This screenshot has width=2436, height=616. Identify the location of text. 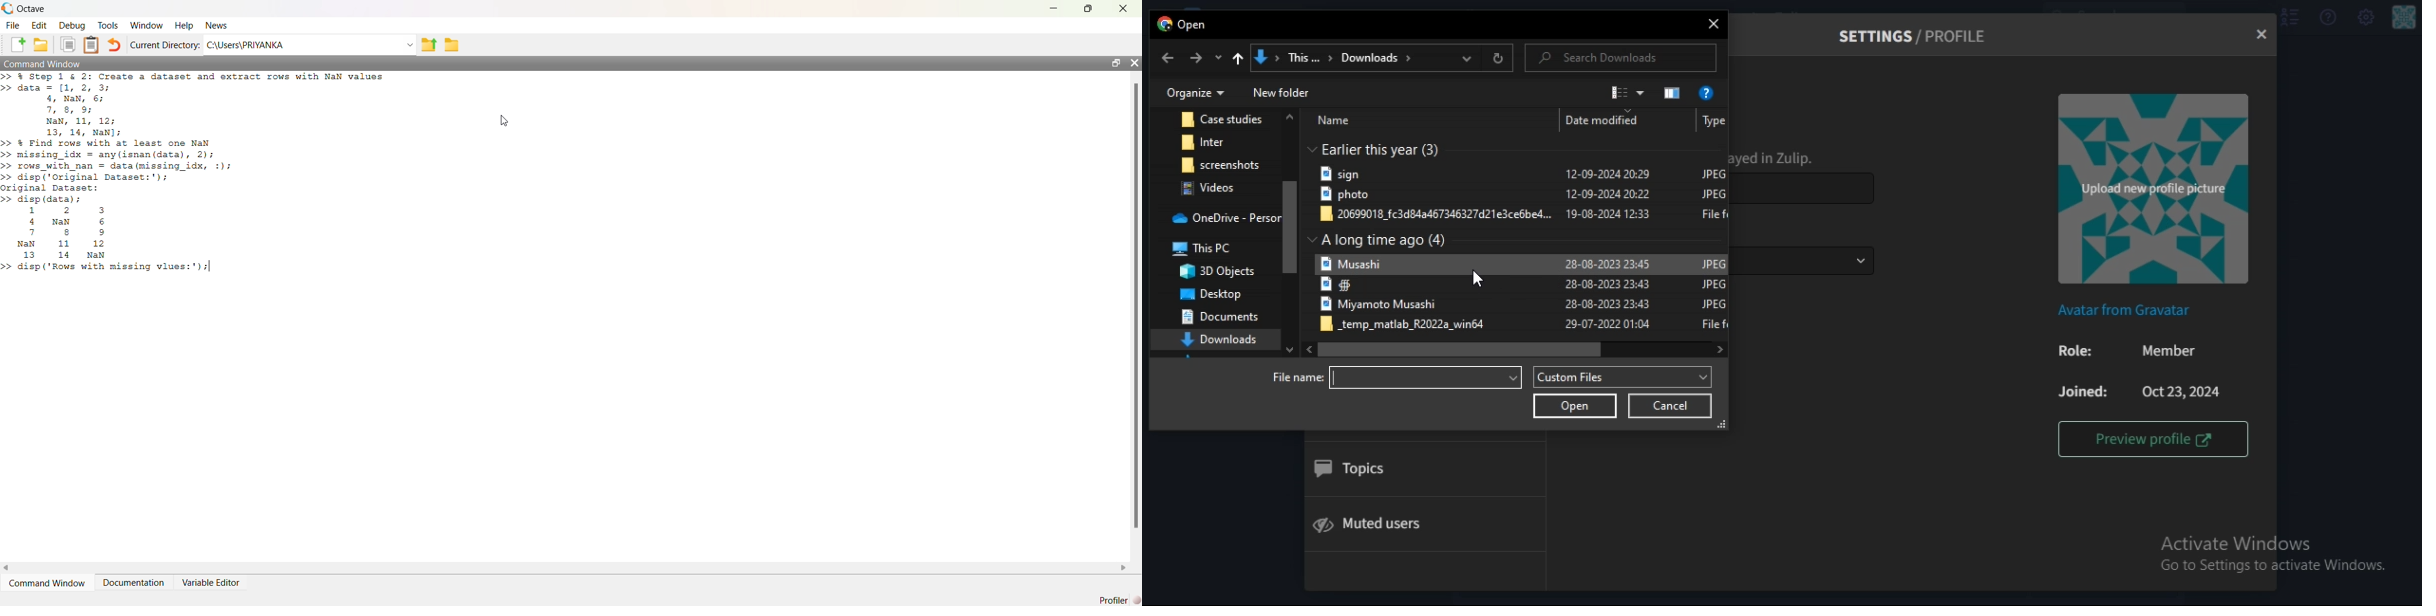
(1384, 240).